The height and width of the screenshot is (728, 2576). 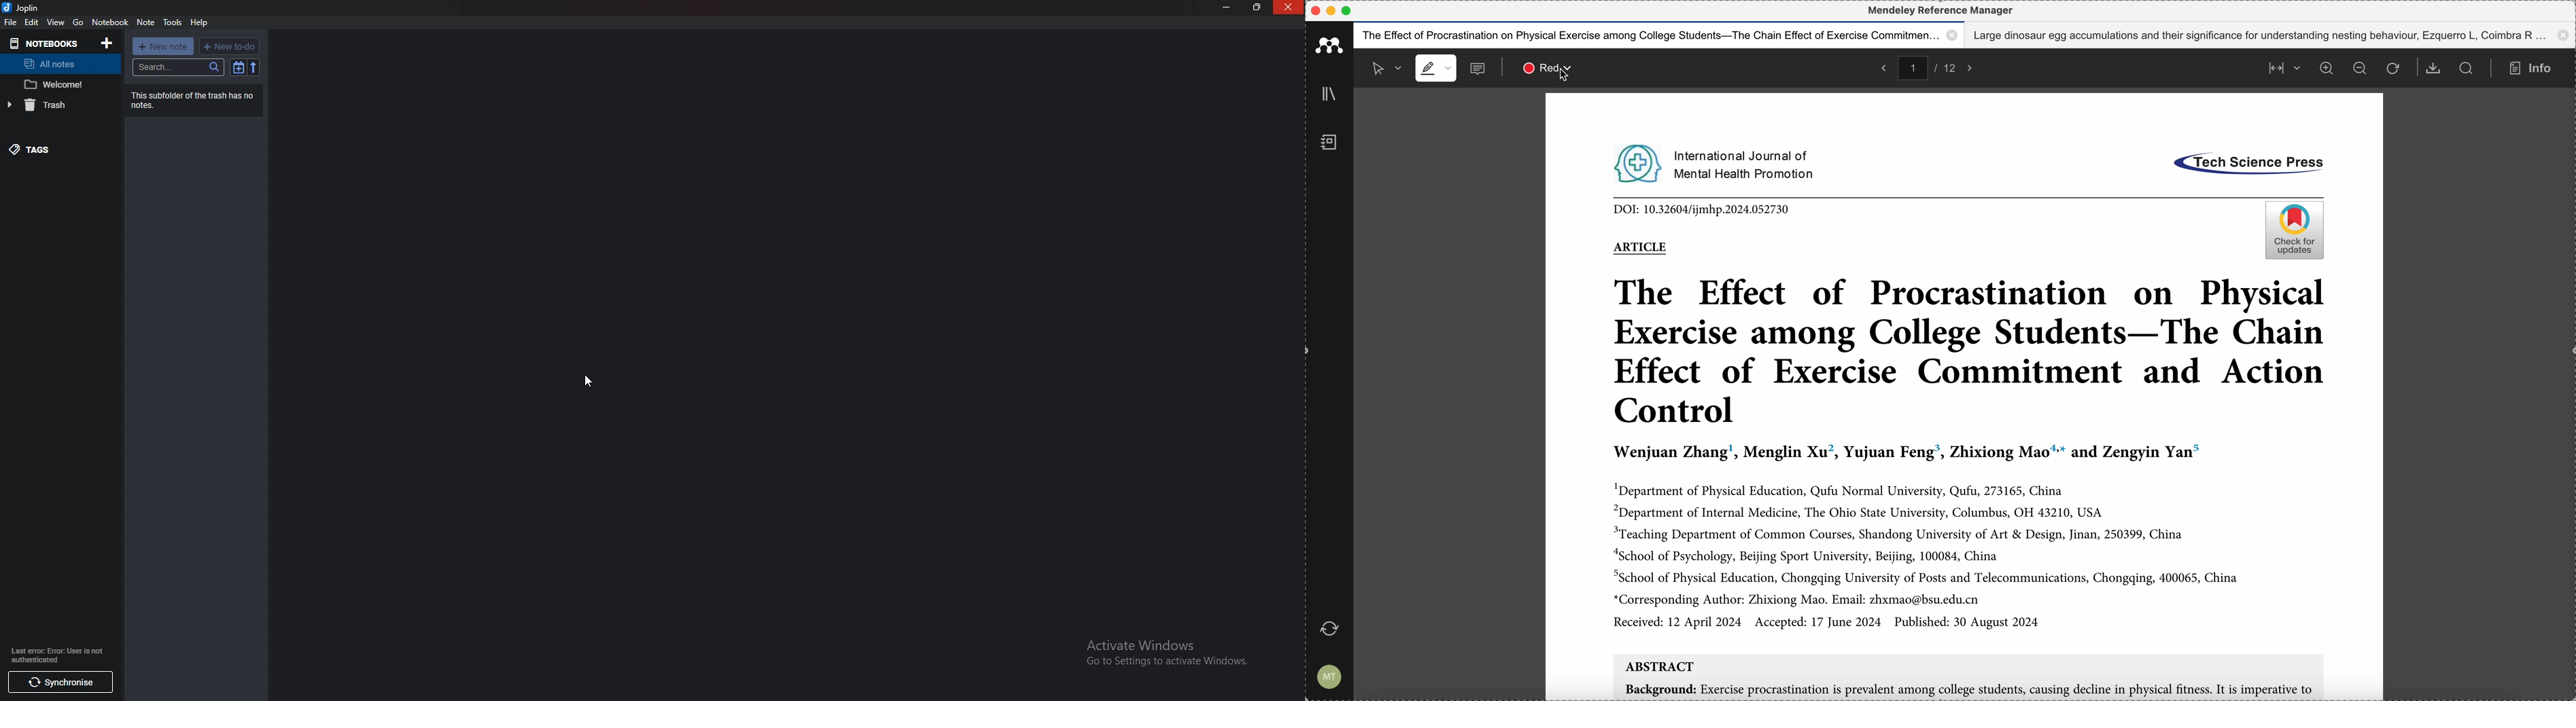 What do you see at coordinates (1331, 95) in the screenshot?
I see `library` at bounding box center [1331, 95].